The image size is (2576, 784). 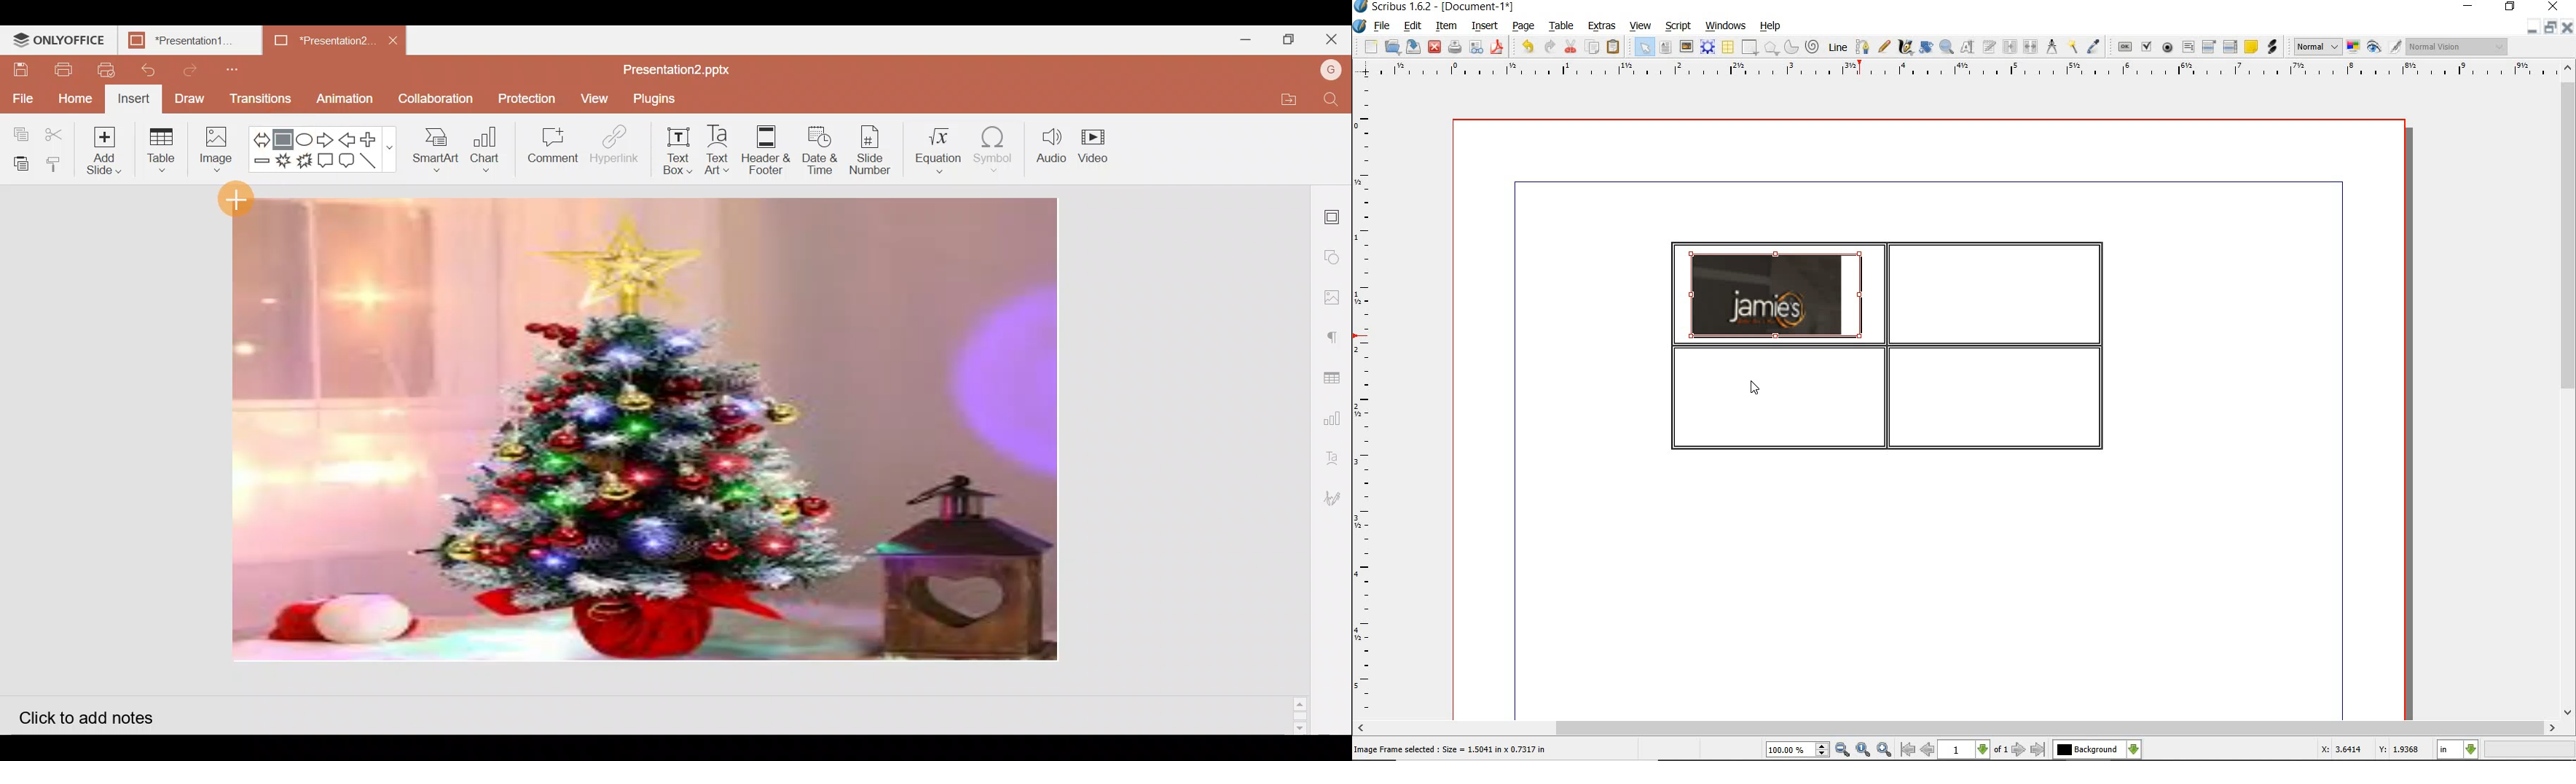 What do you see at coordinates (2271, 47) in the screenshot?
I see `link annotation` at bounding box center [2271, 47].